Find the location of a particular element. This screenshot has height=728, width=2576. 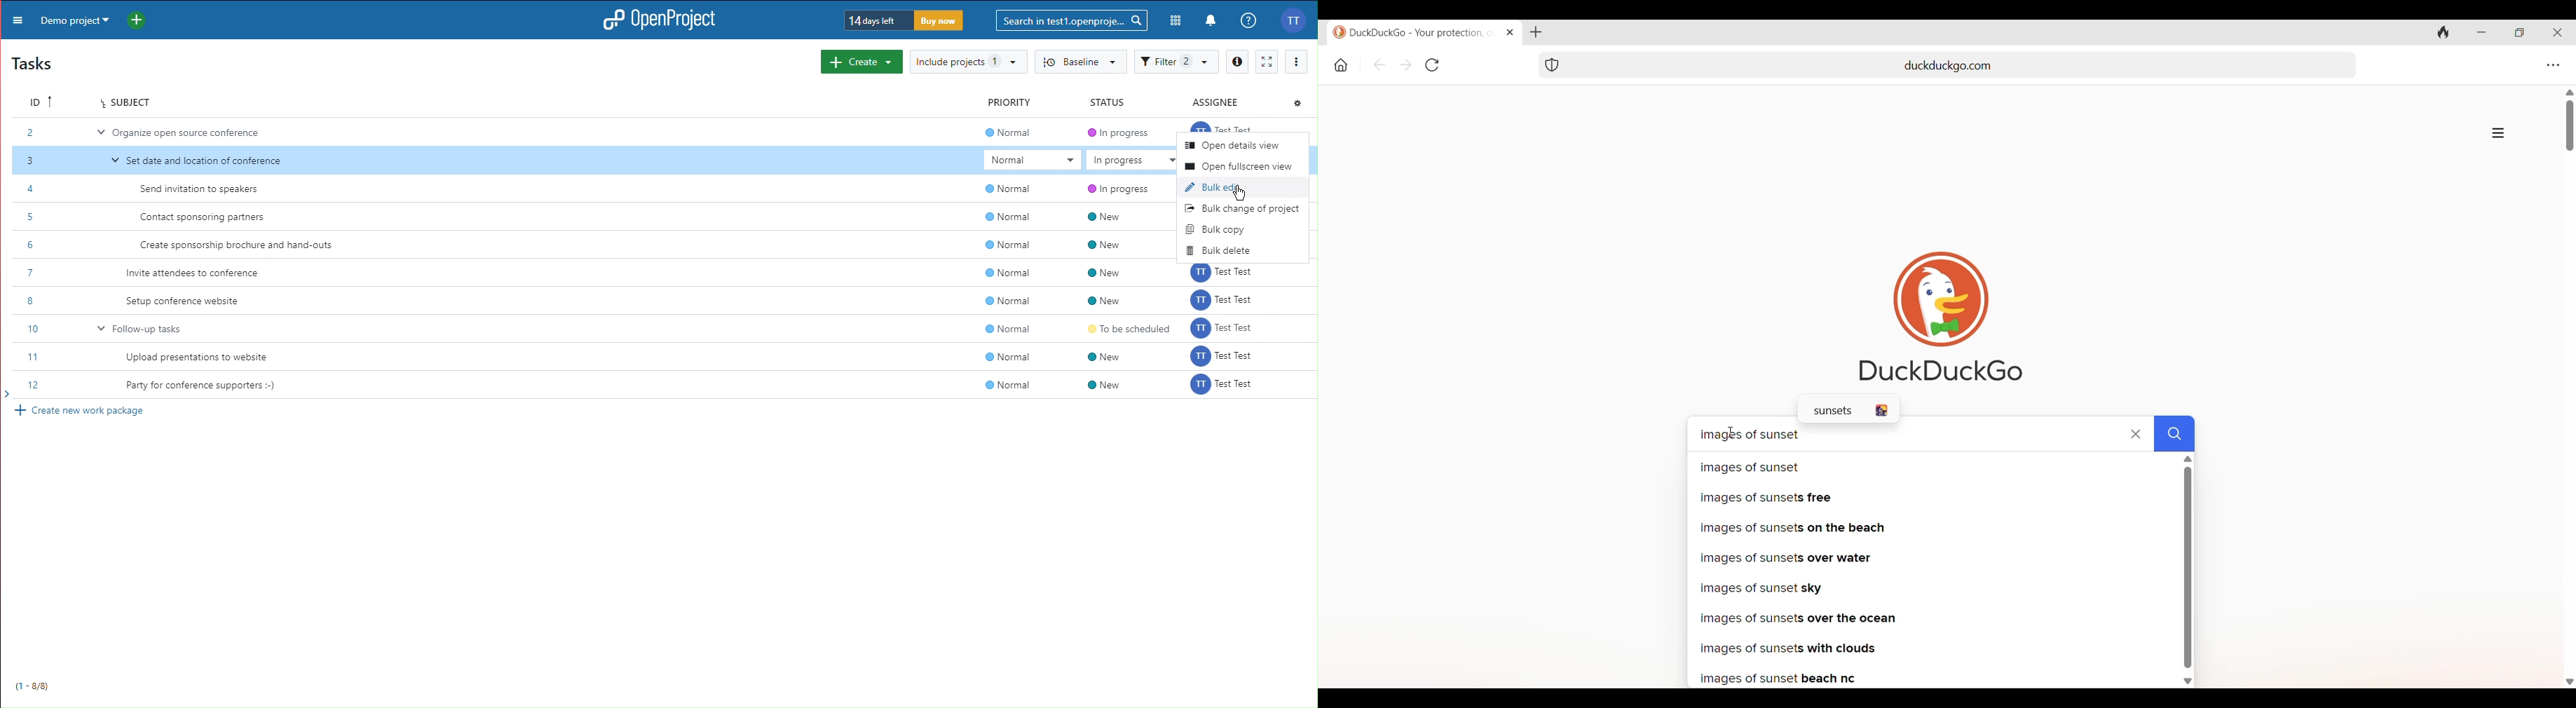

Images of sunset sky  is located at coordinates (1931, 587).